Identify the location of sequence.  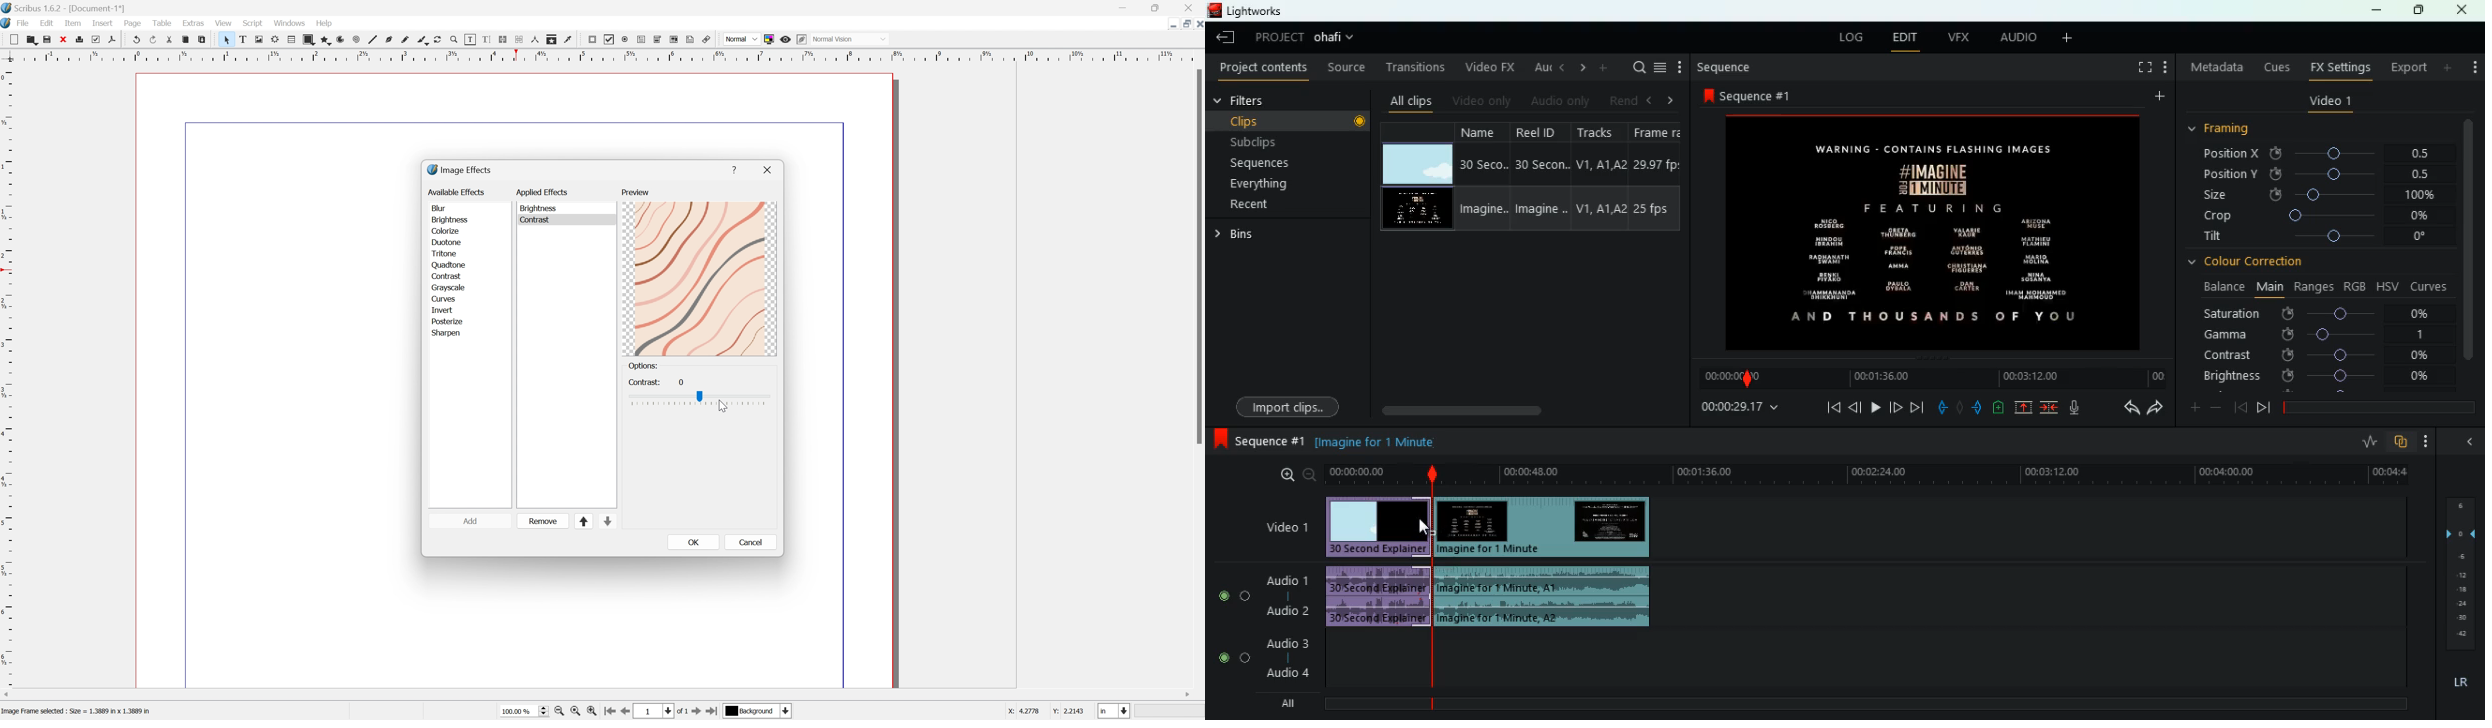
(1753, 95).